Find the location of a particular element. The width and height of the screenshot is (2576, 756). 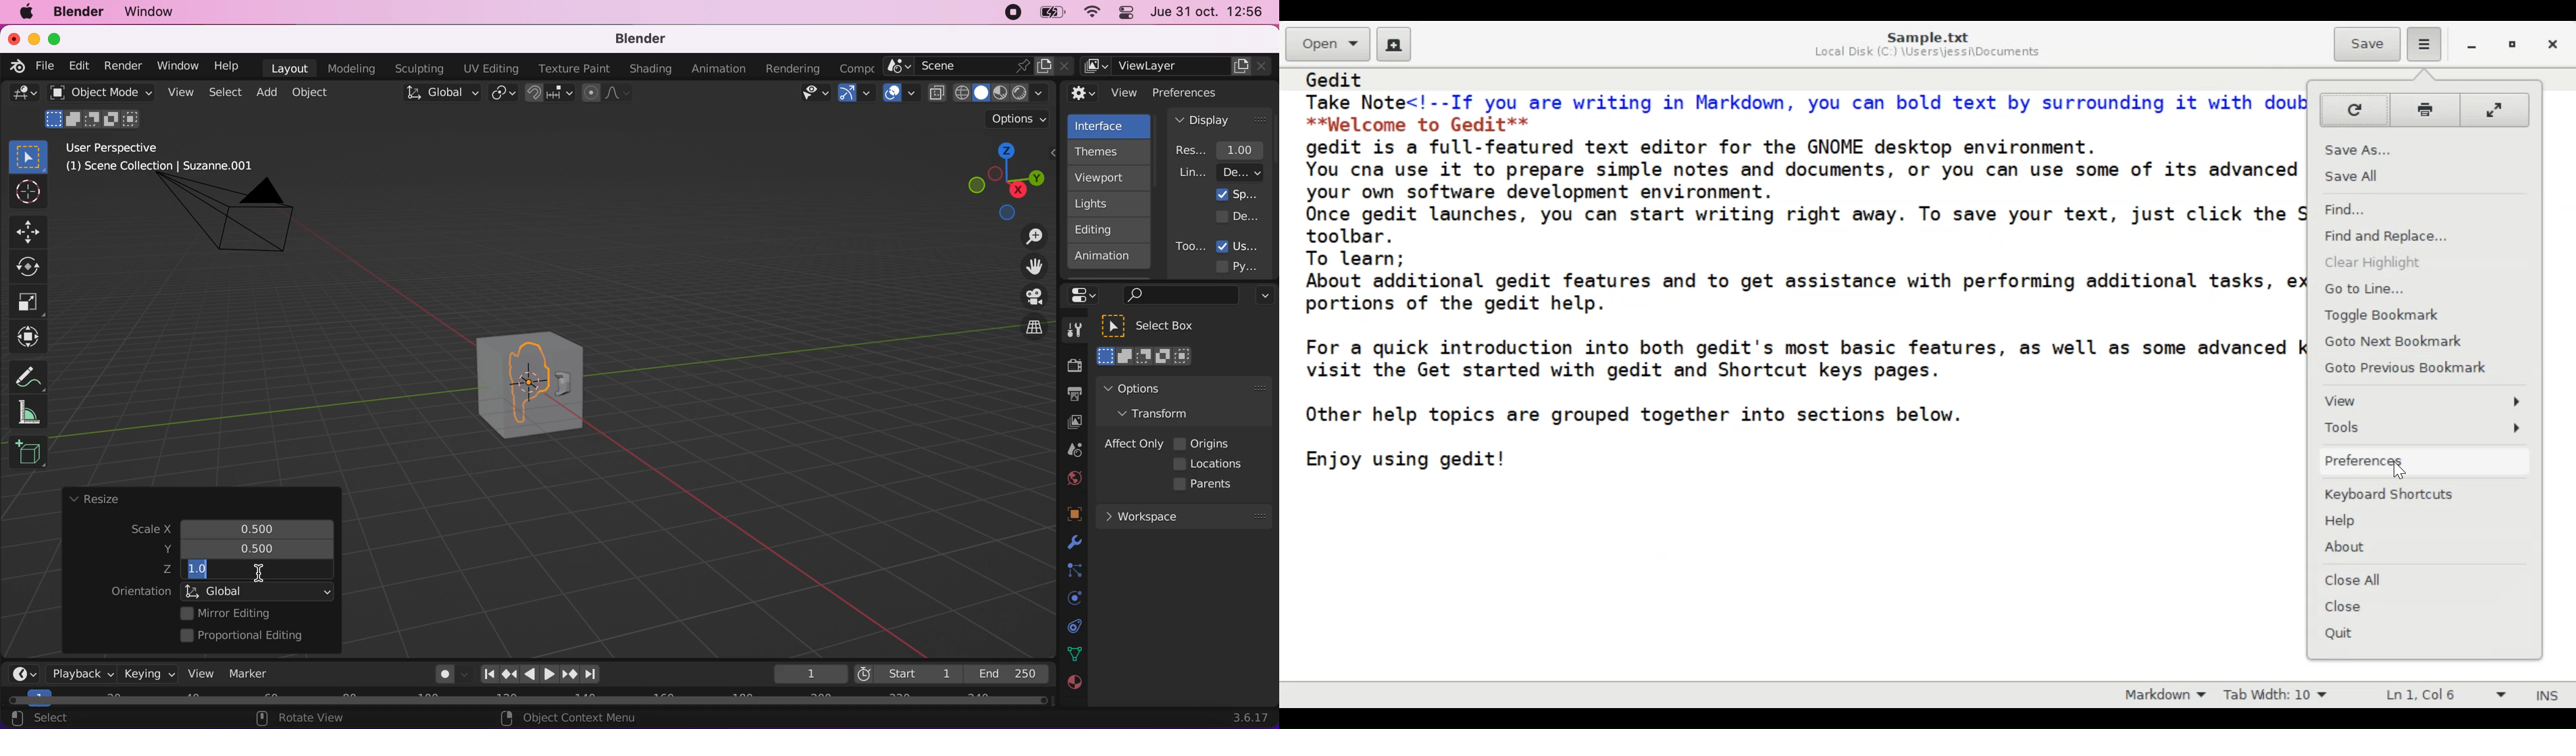

cube is located at coordinates (531, 381).